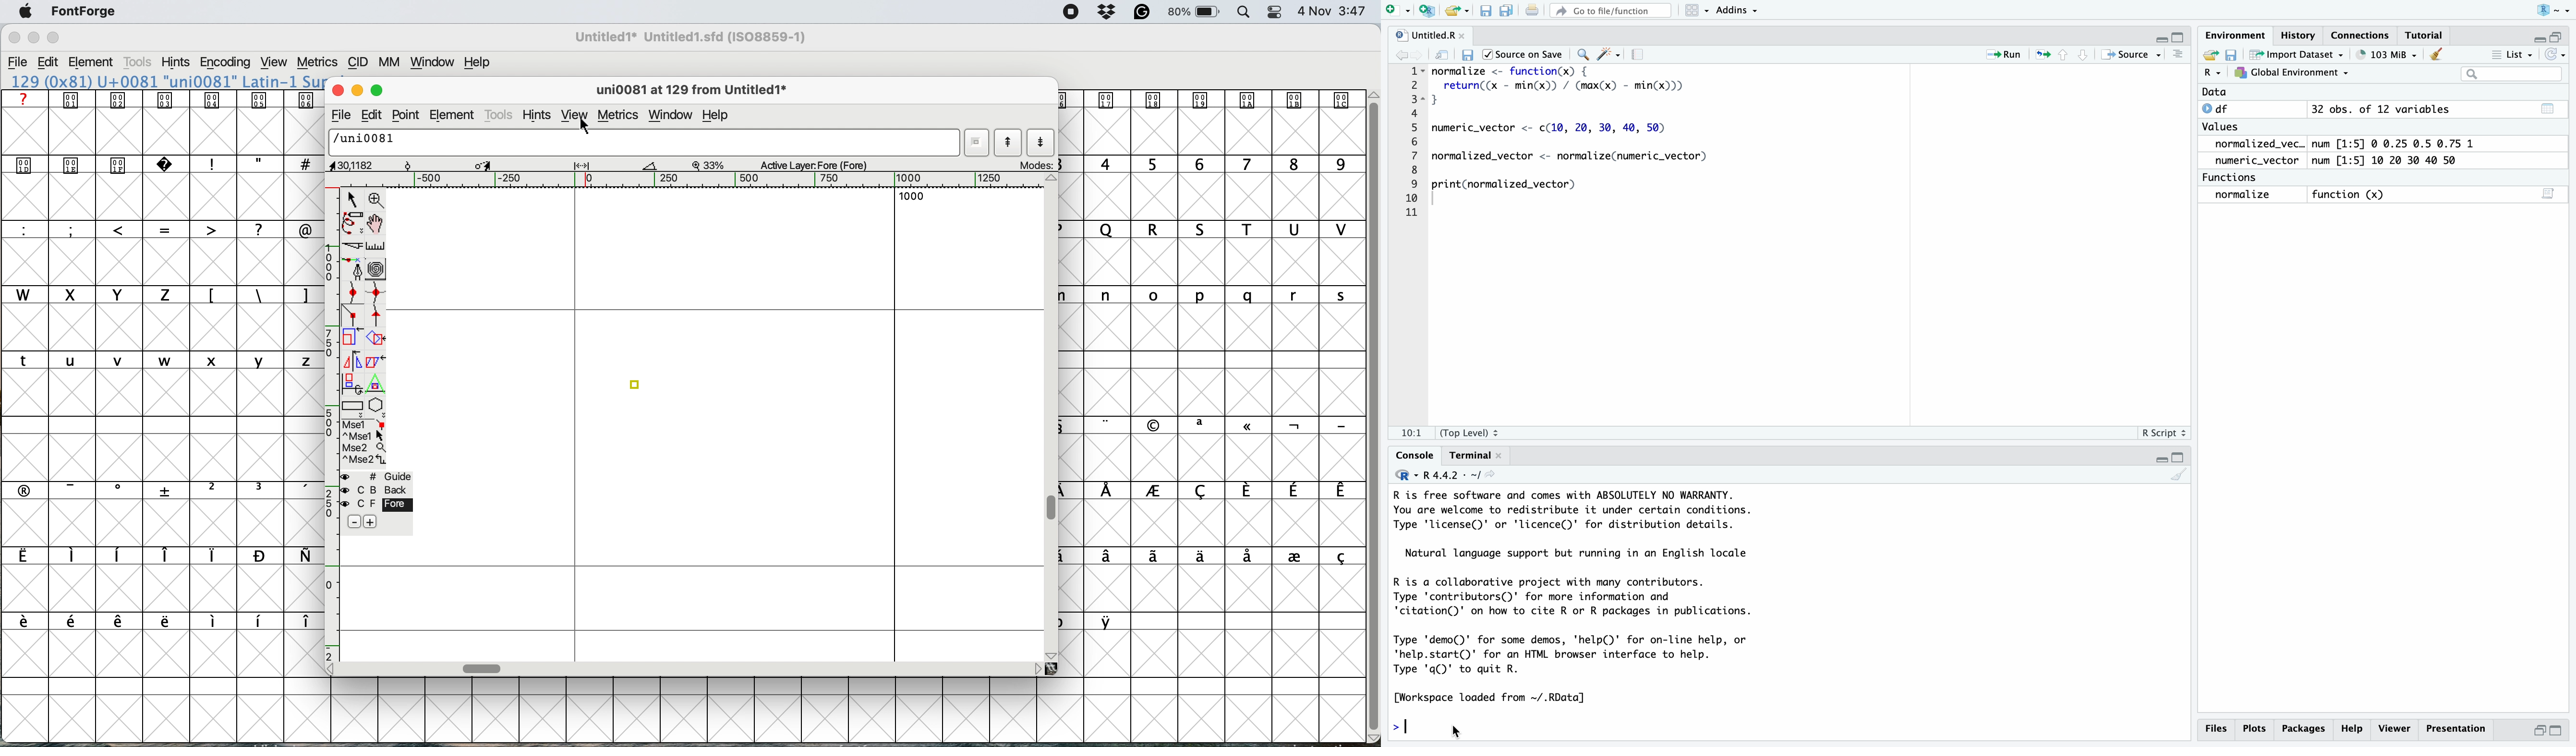  I want to click on active layer, so click(816, 166).